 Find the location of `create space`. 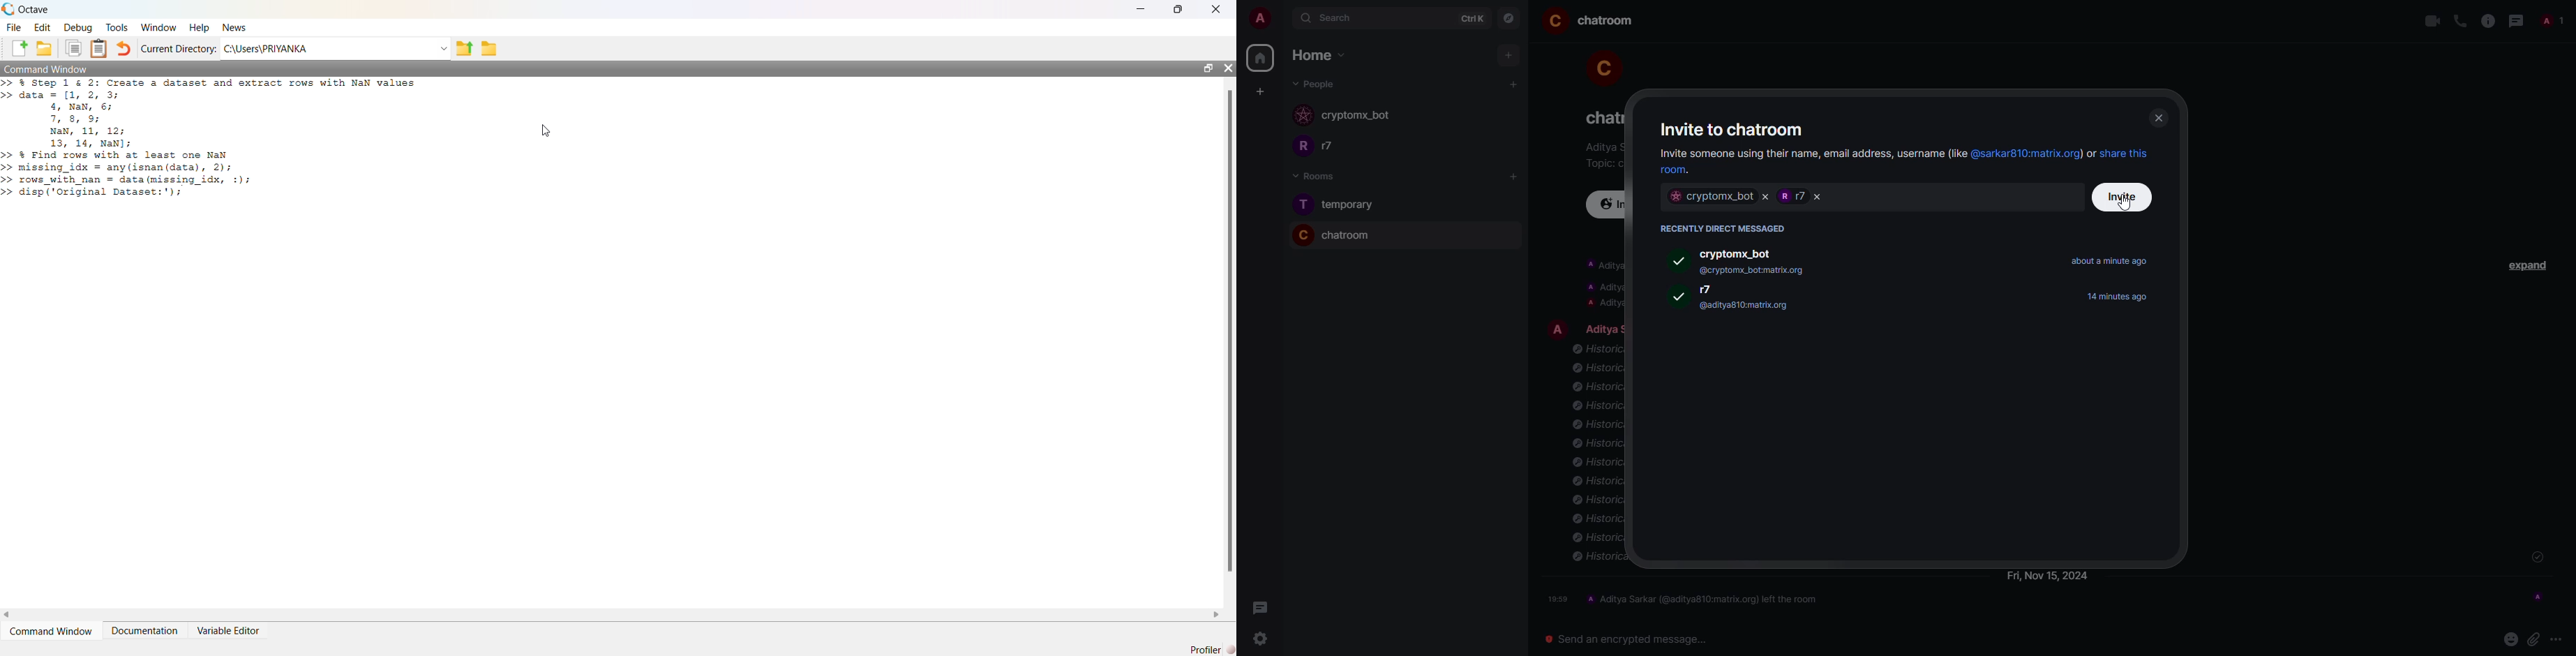

create space is located at coordinates (1257, 91).